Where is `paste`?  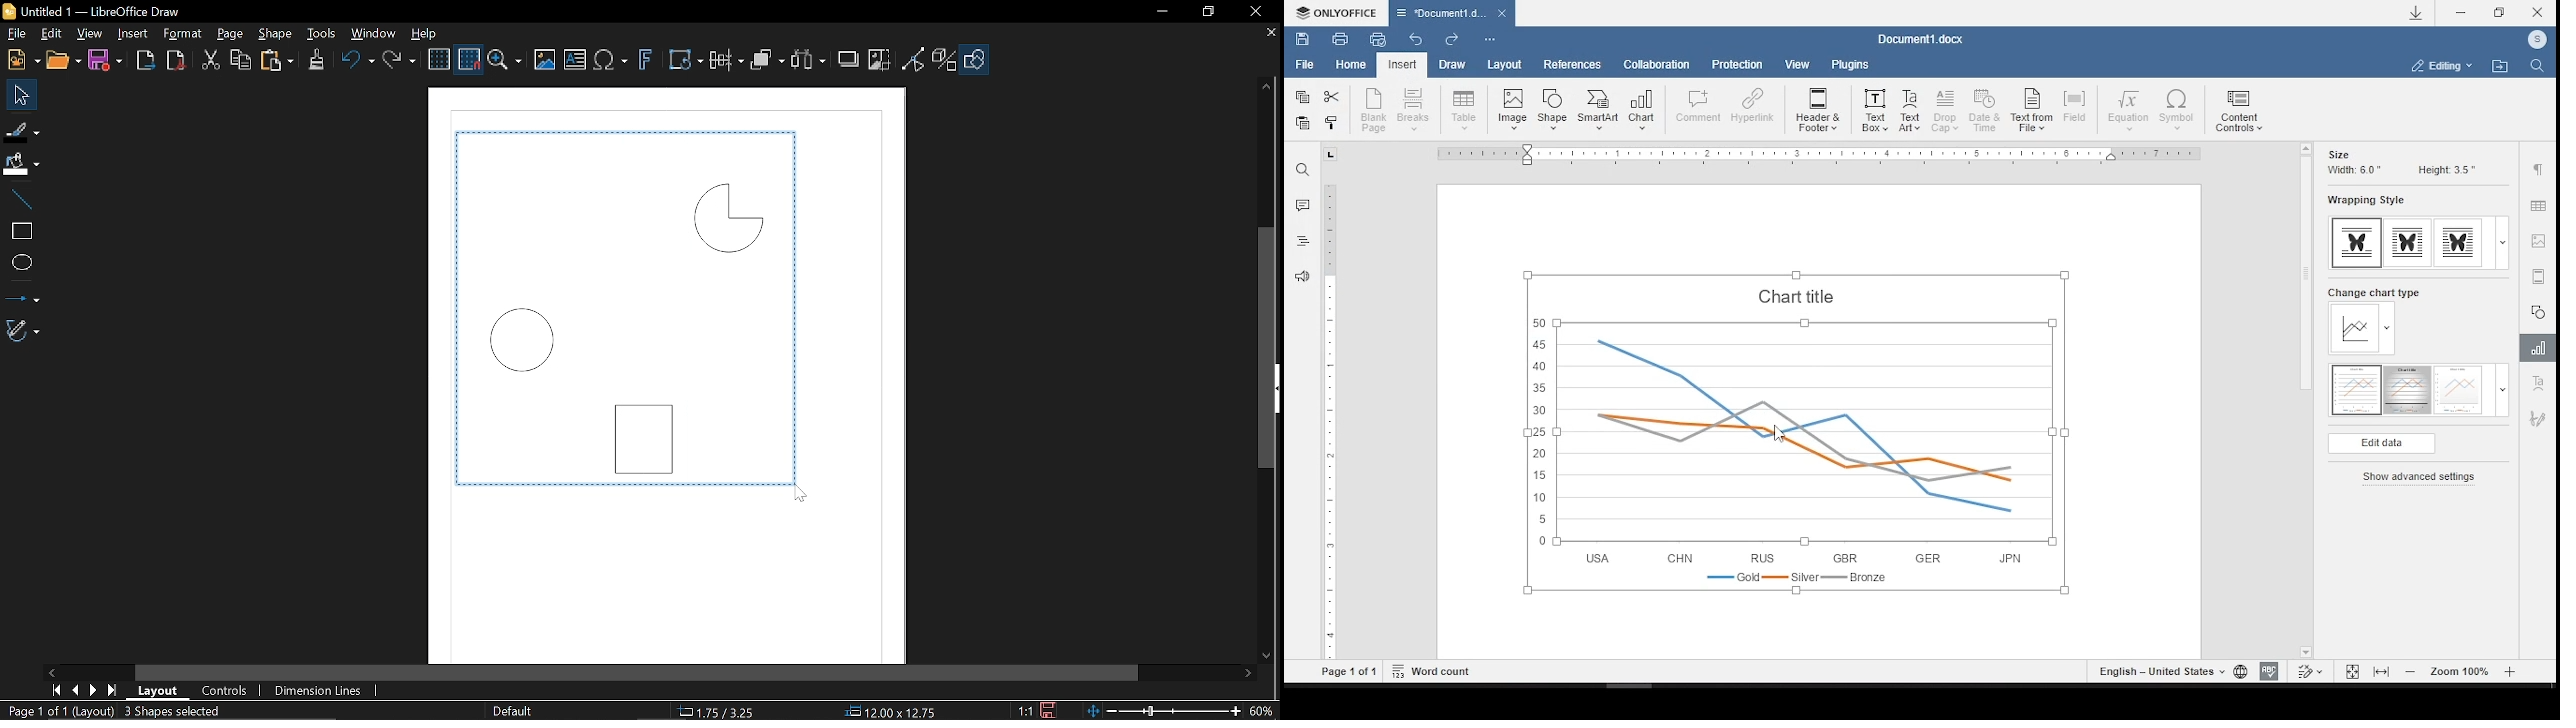 paste is located at coordinates (1304, 124).